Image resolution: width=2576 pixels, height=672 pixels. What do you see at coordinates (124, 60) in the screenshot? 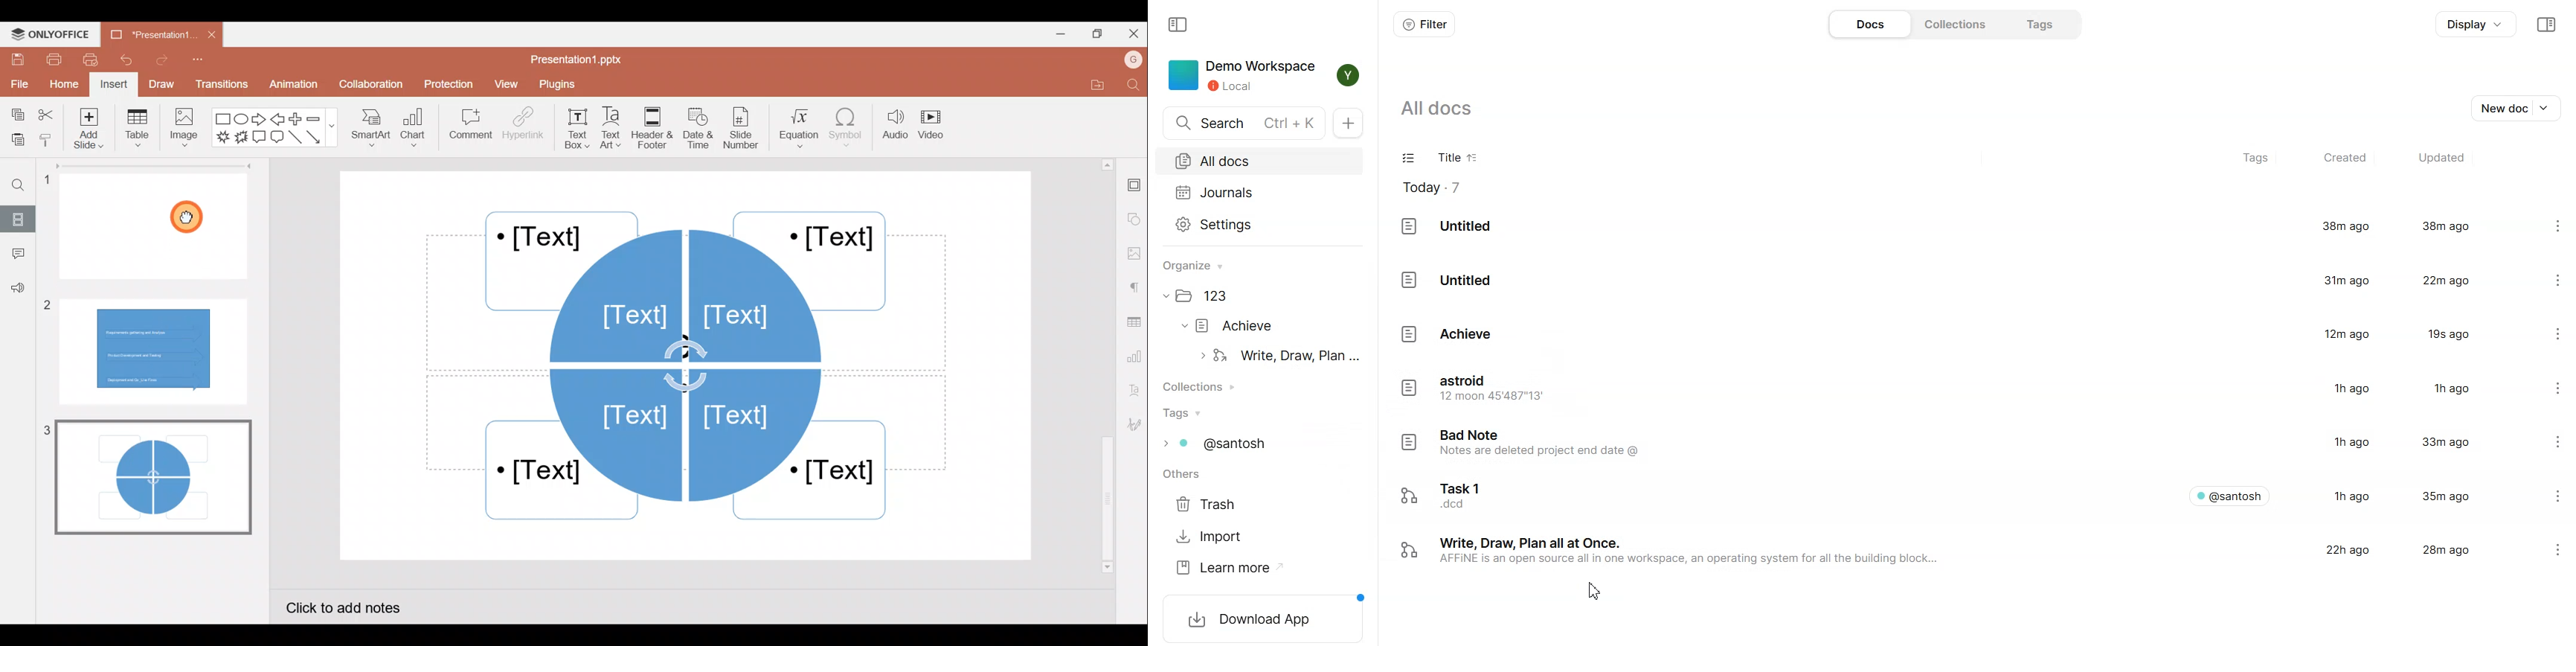
I see `Undo` at bounding box center [124, 60].